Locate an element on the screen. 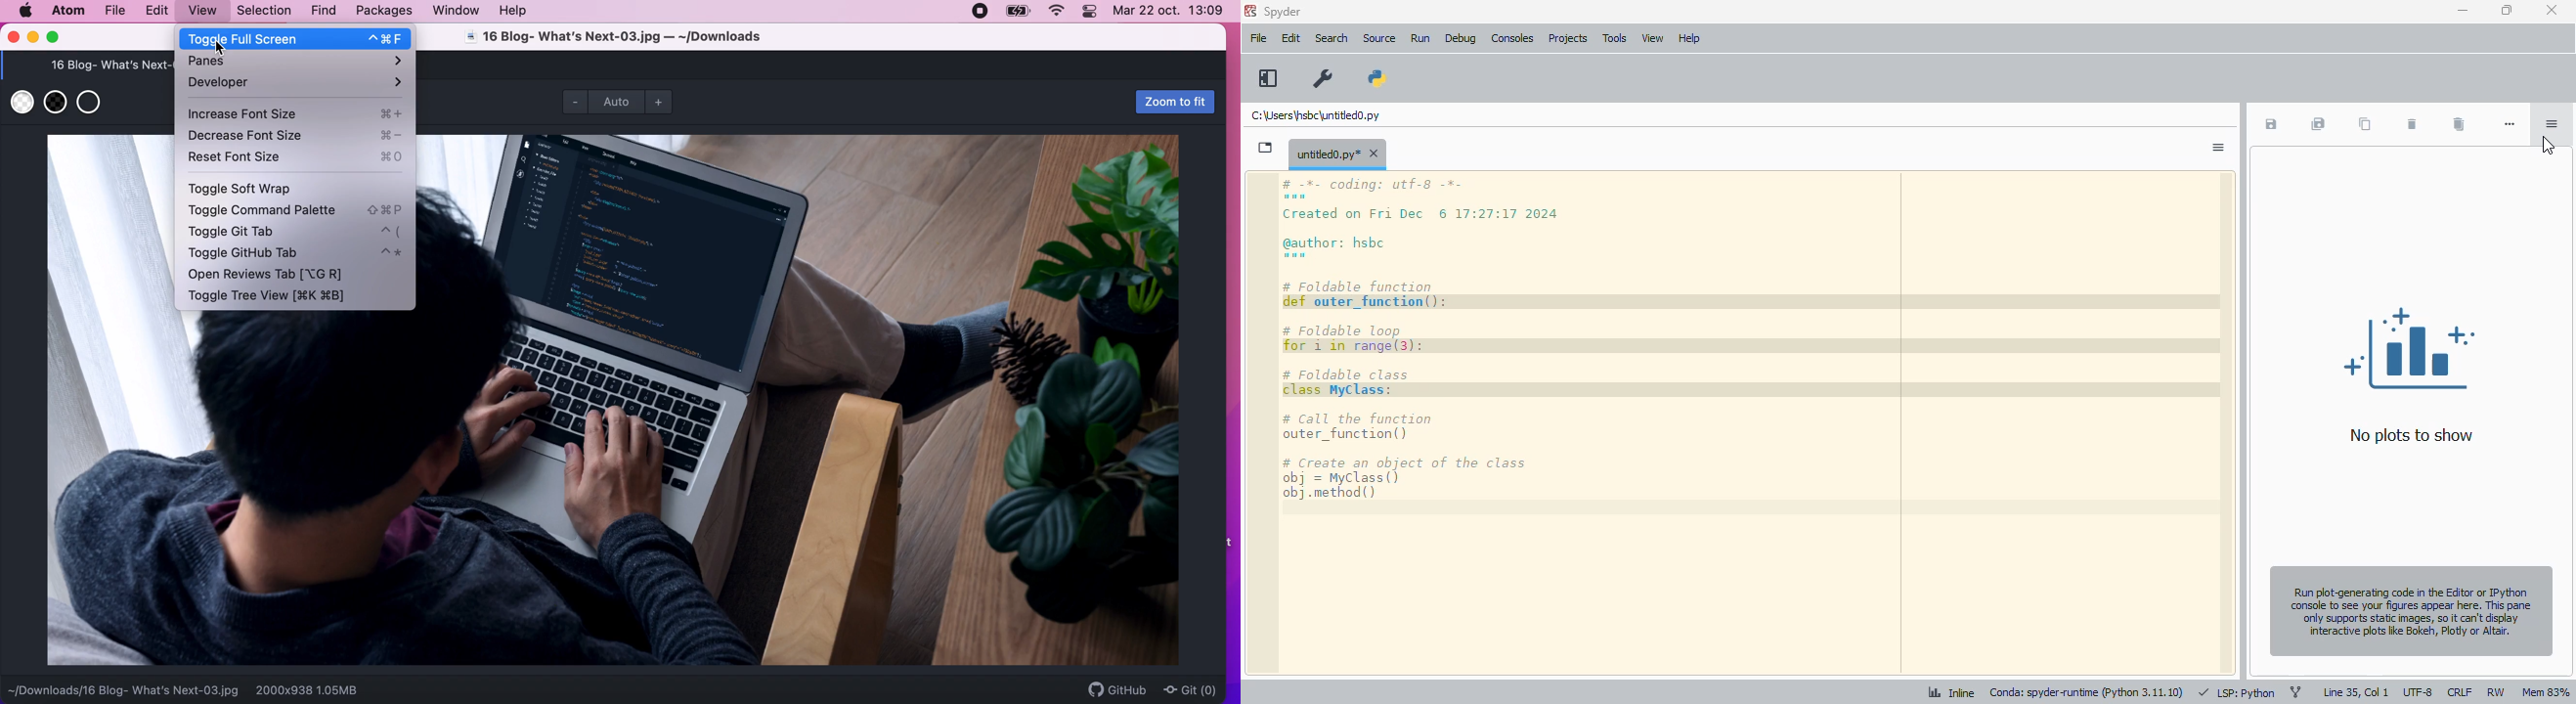  Mar 22 oct, 13:09 is located at coordinates (1174, 12).